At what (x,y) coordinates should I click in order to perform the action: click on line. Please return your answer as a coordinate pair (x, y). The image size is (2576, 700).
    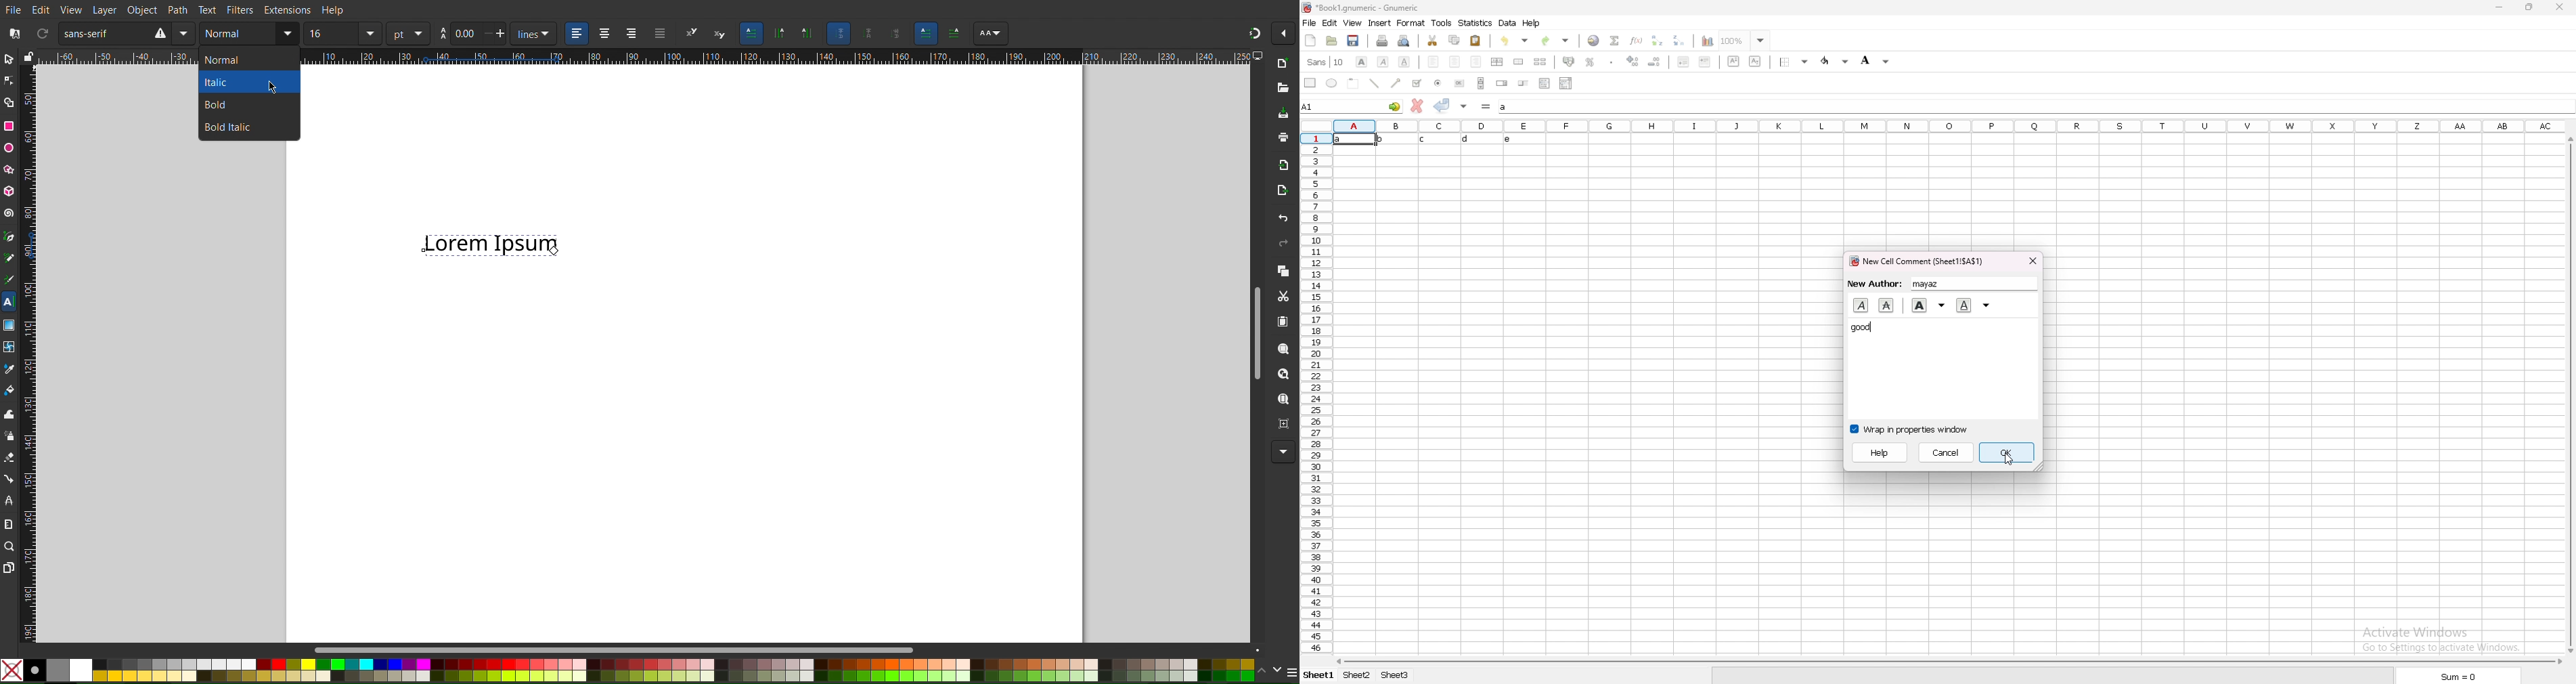
    Looking at the image, I should click on (1375, 83).